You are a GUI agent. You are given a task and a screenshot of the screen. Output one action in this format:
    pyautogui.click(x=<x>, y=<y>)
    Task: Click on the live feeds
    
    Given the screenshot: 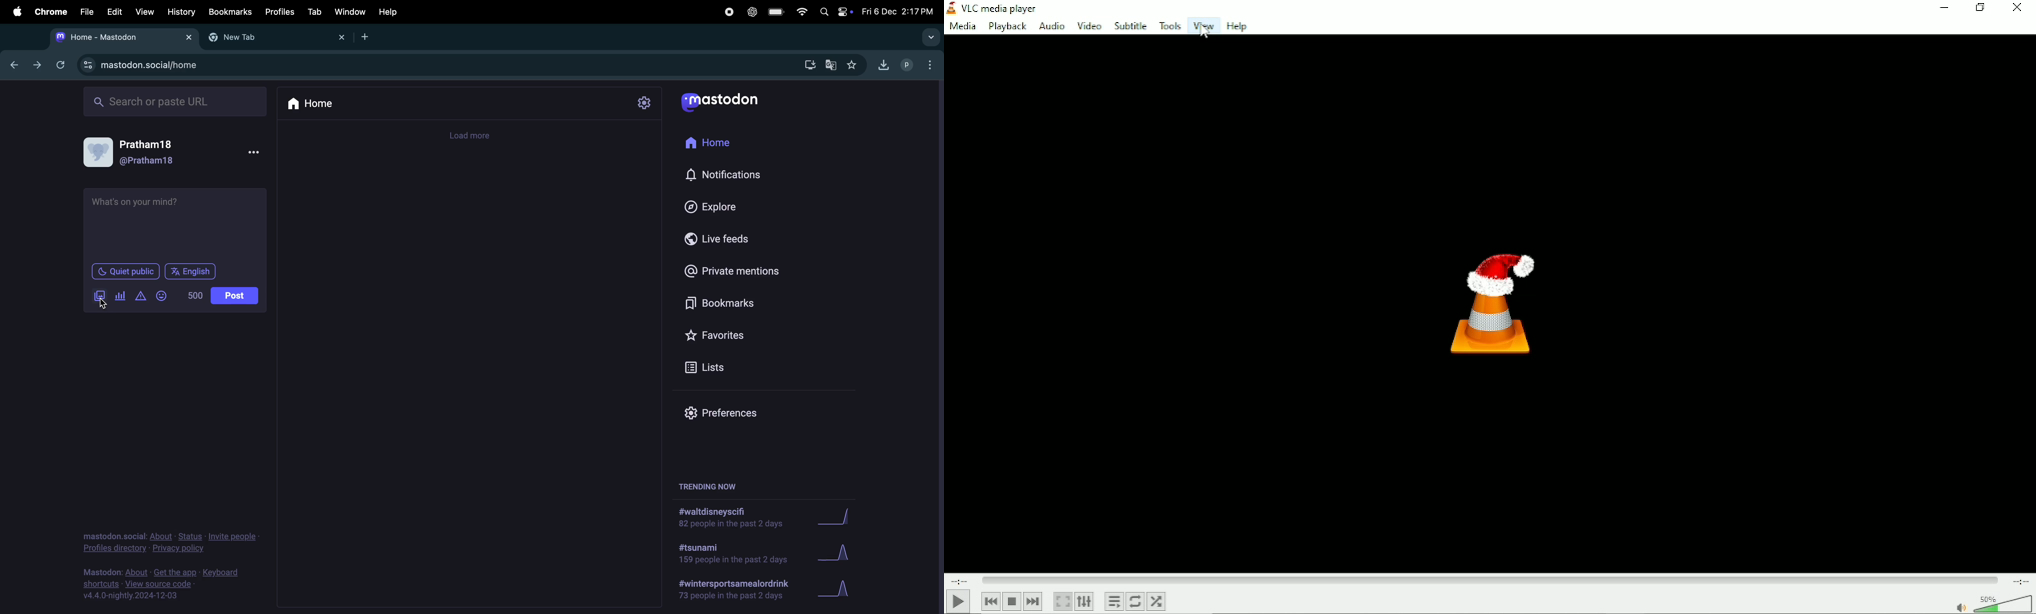 What is the action you would take?
    pyautogui.click(x=724, y=242)
    